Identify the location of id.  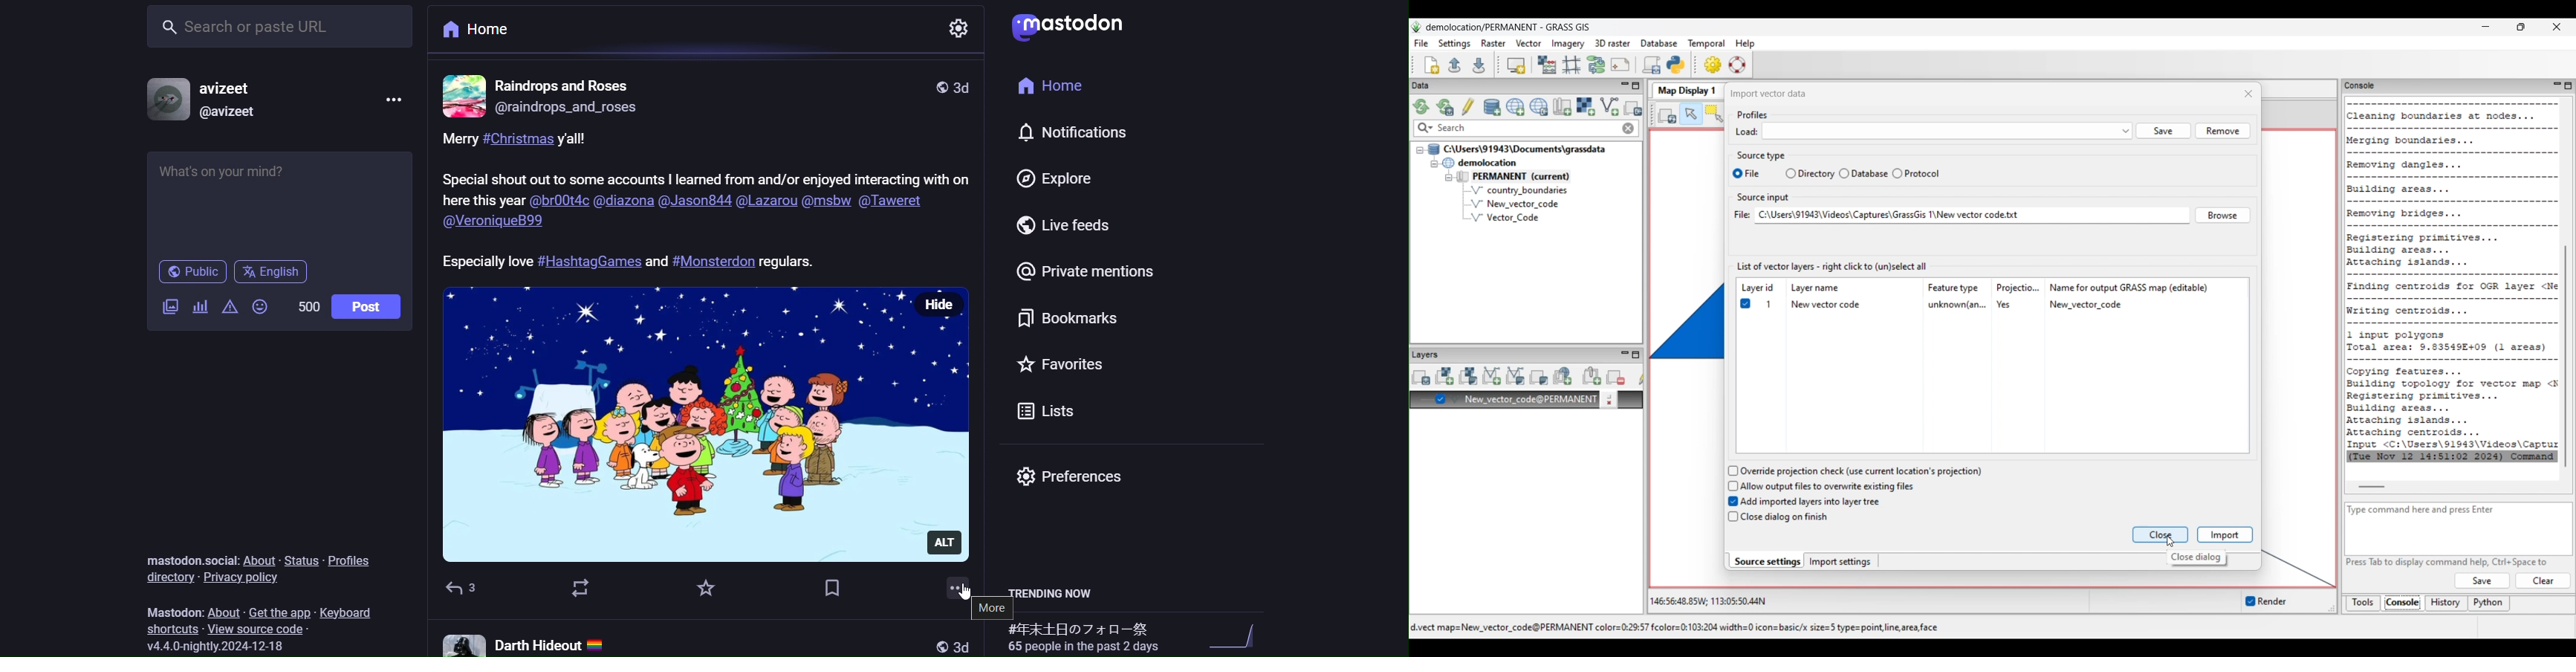
(230, 114).